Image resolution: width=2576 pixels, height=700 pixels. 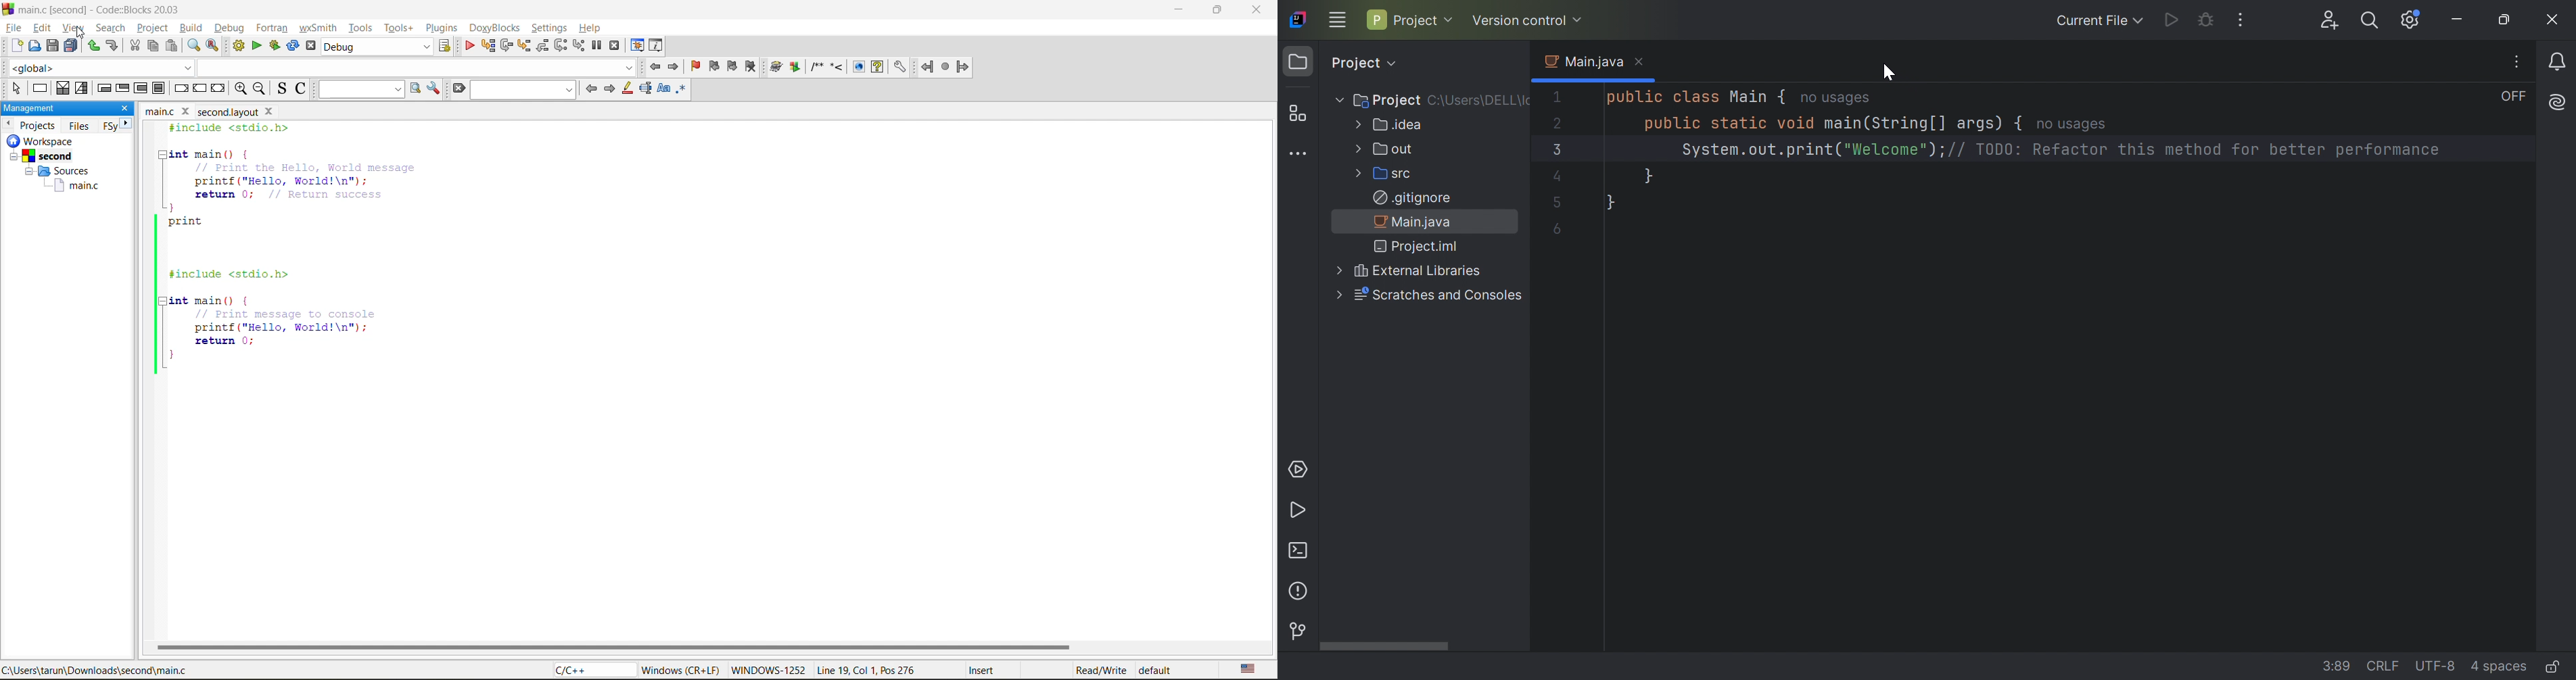 What do you see at coordinates (560, 45) in the screenshot?
I see `next instruction` at bounding box center [560, 45].